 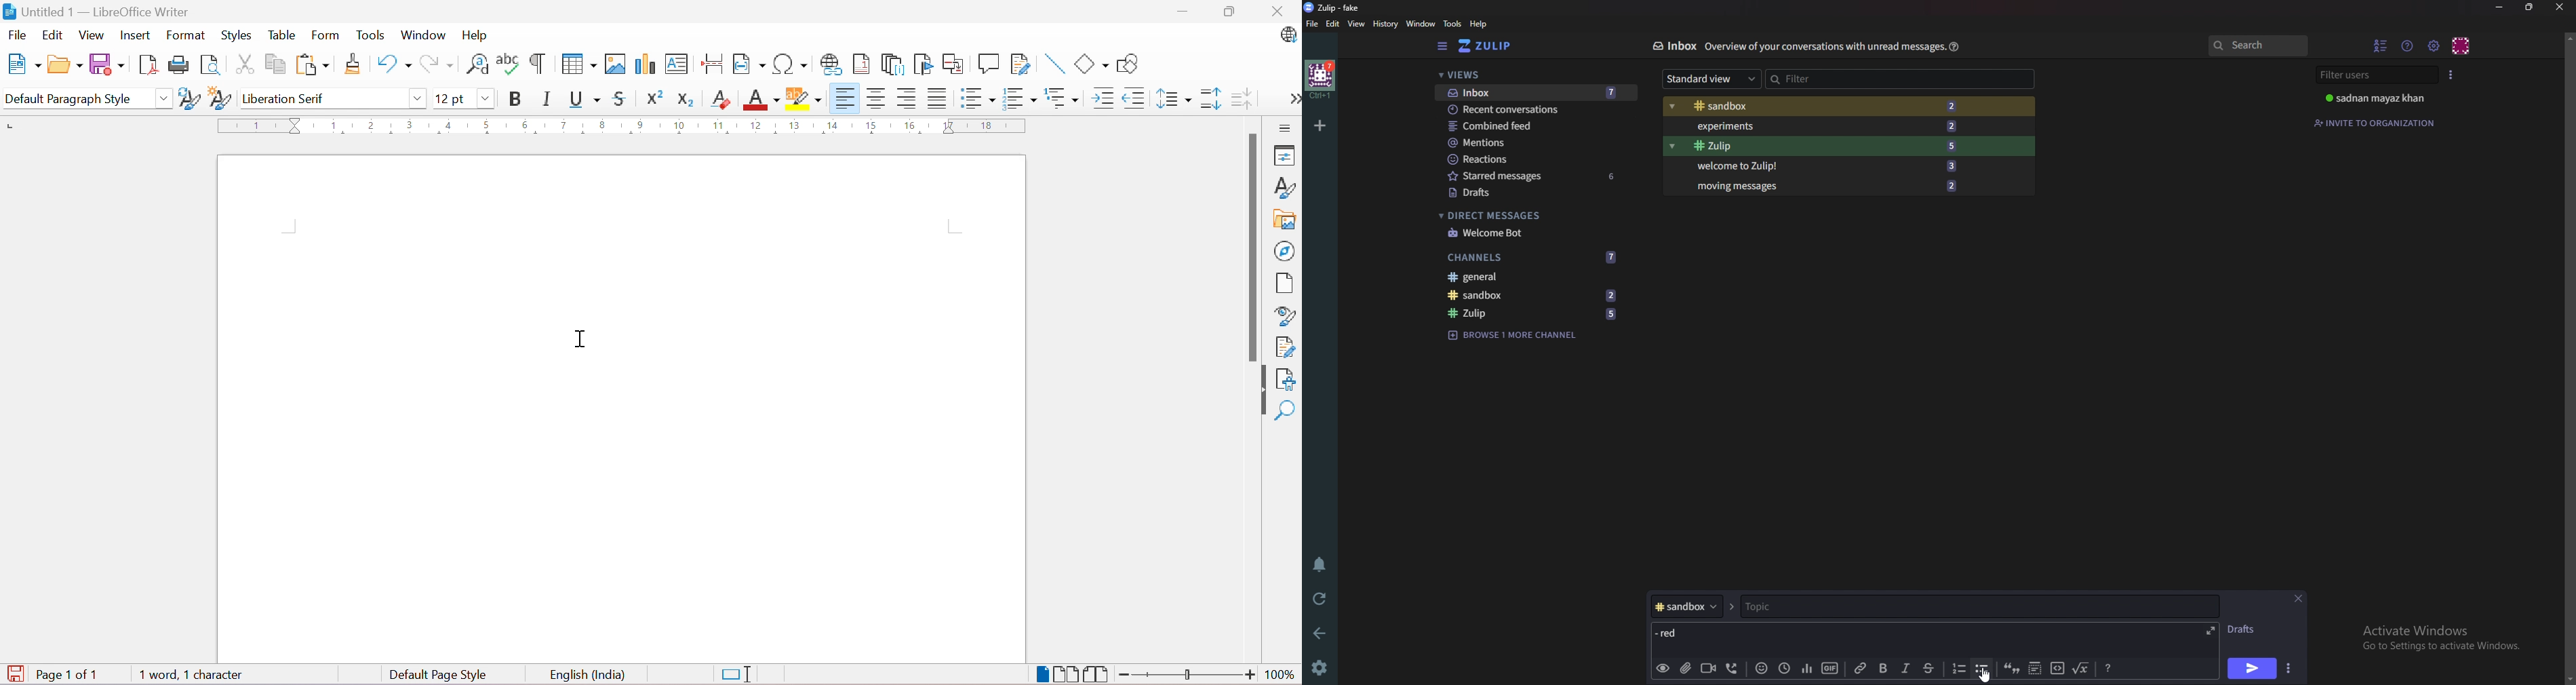 I want to click on Bullet list, so click(x=1982, y=668).